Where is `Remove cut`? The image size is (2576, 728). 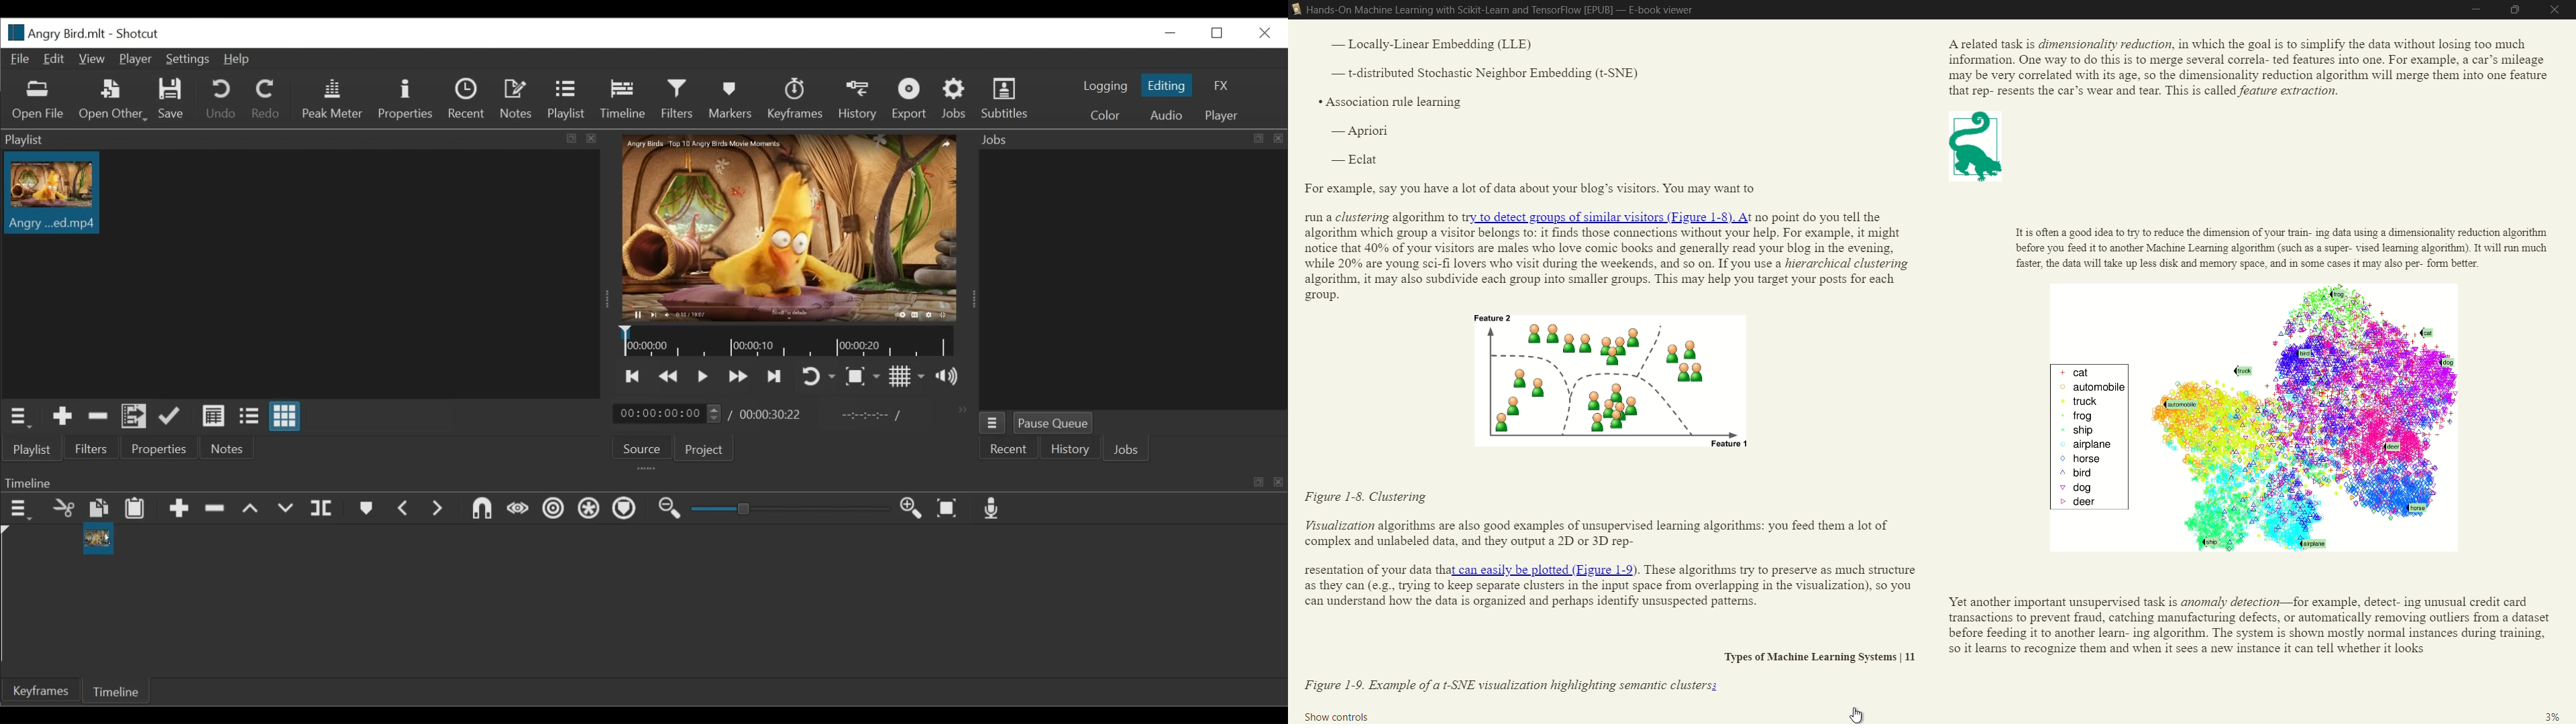
Remove cut is located at coordinates (98, 416).